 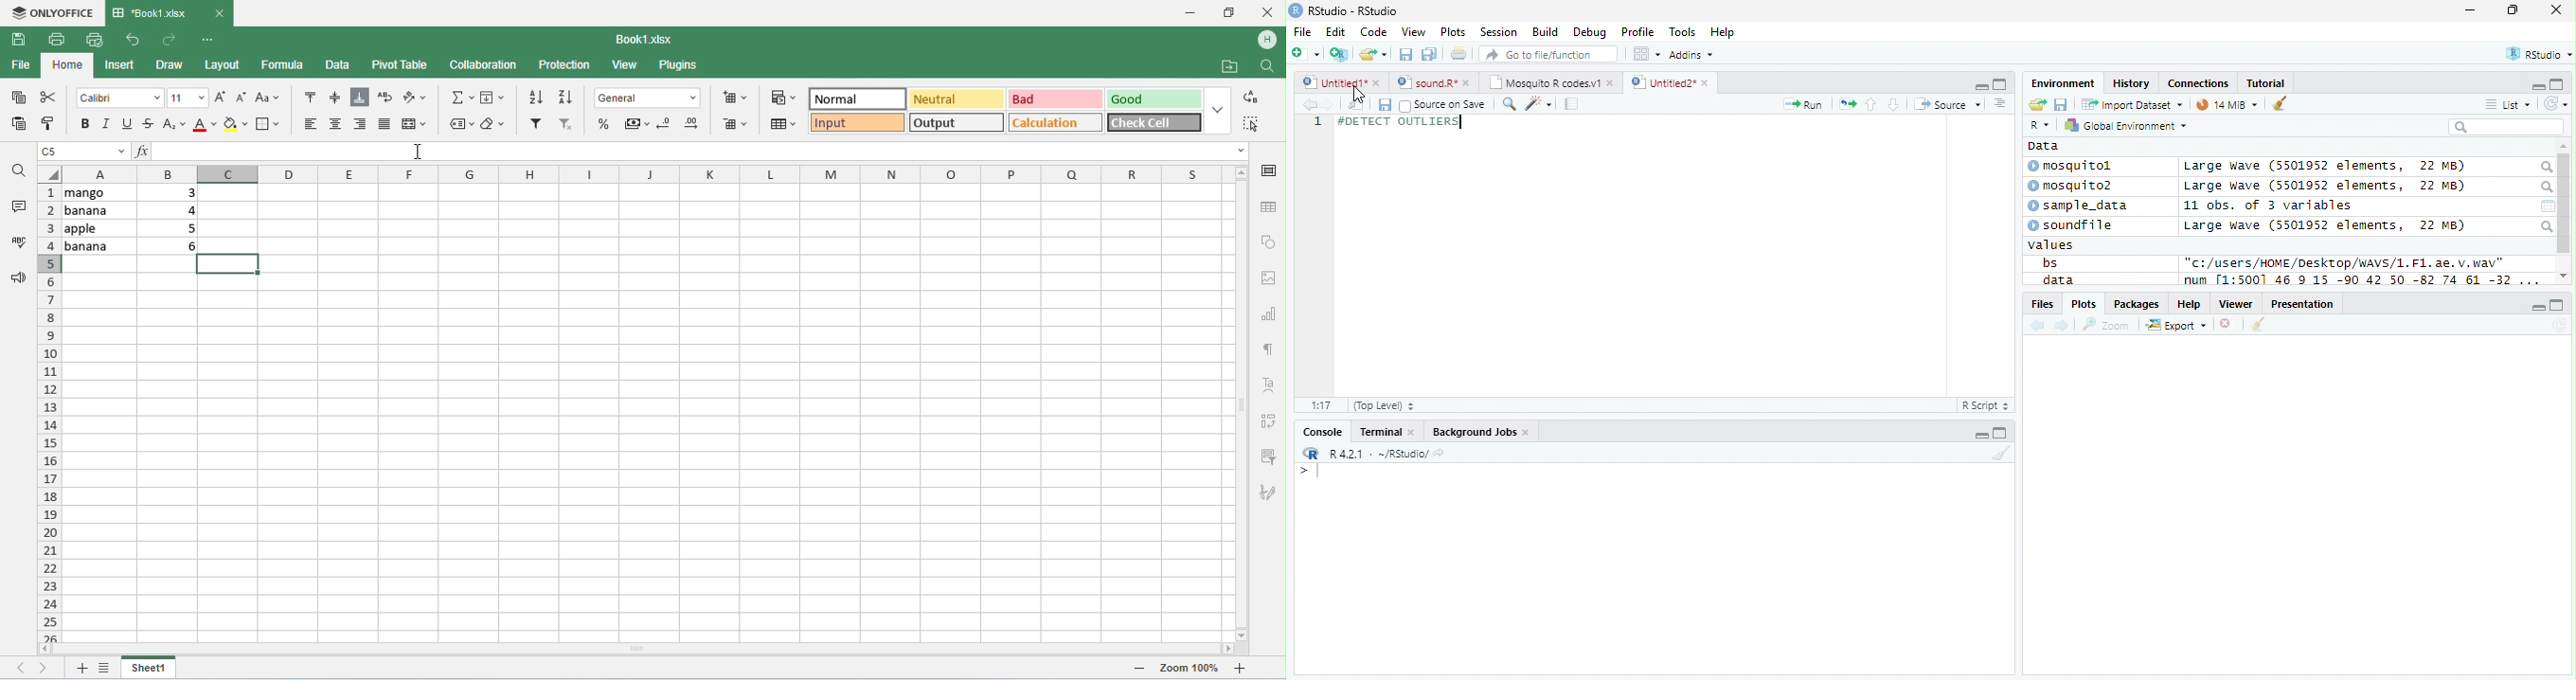 What do you see at coordinates (2557, 9) in the screenshot?
I see `closse` at bounding box center [2557, 9].